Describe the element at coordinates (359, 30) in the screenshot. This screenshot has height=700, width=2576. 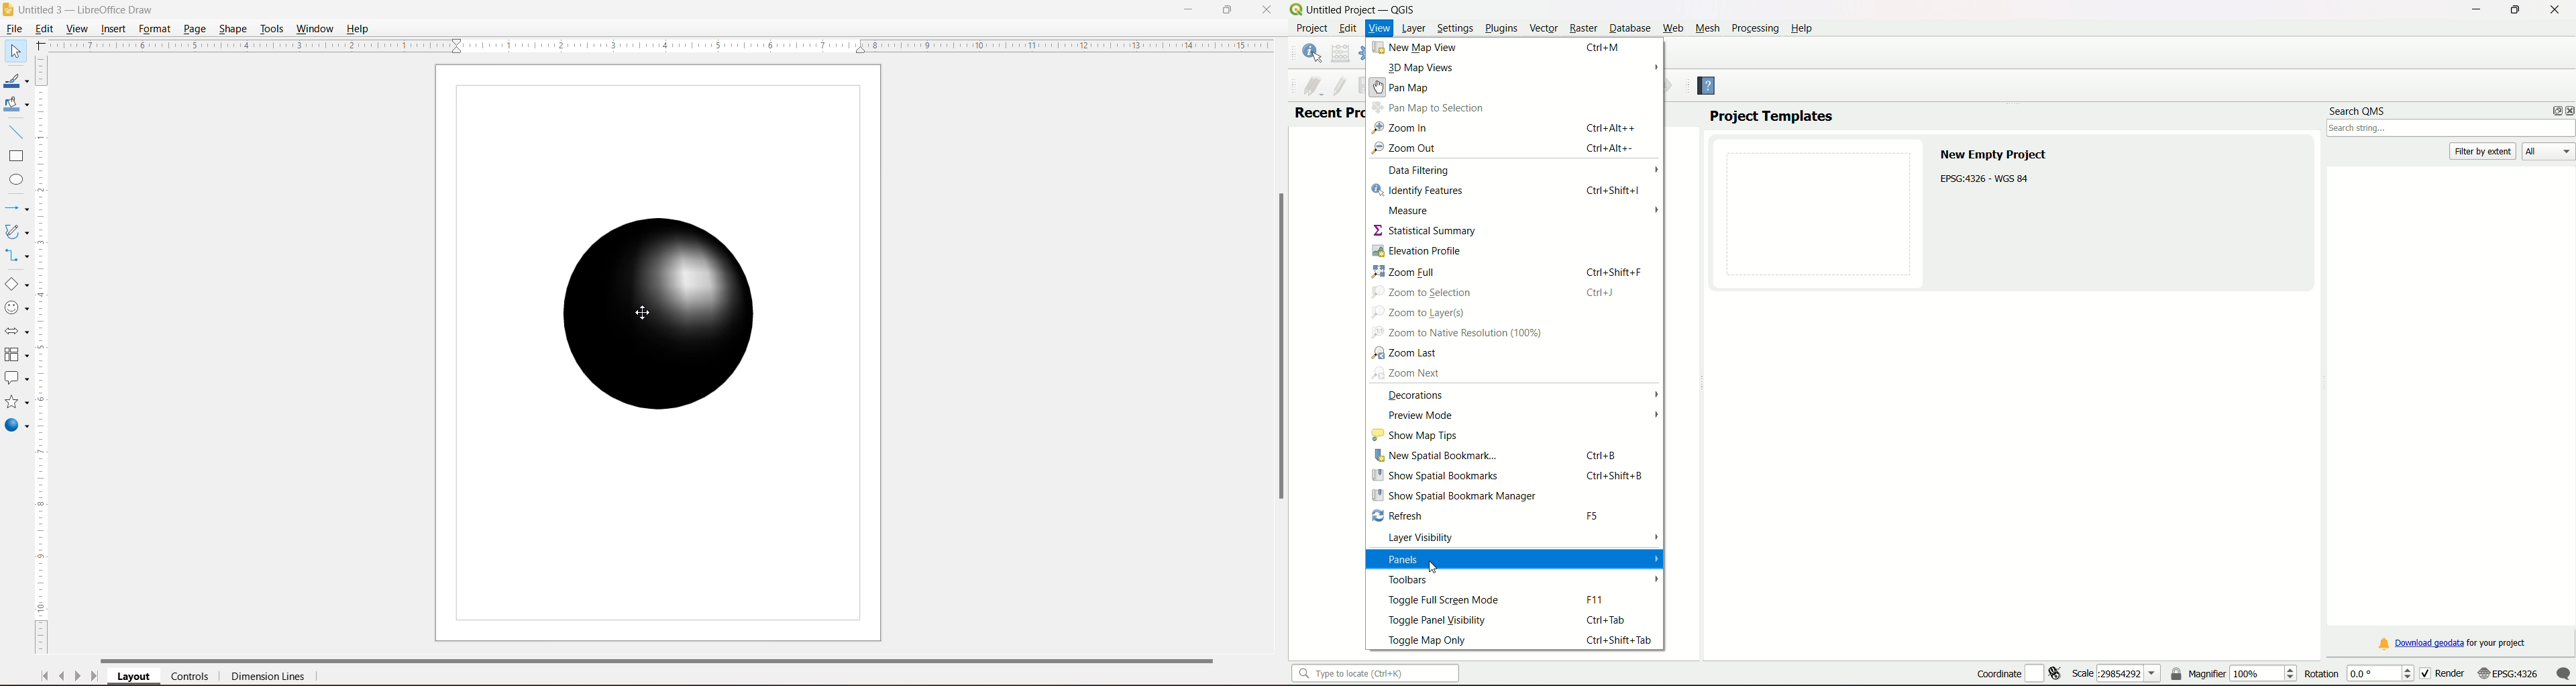
I see `Help` at that location.